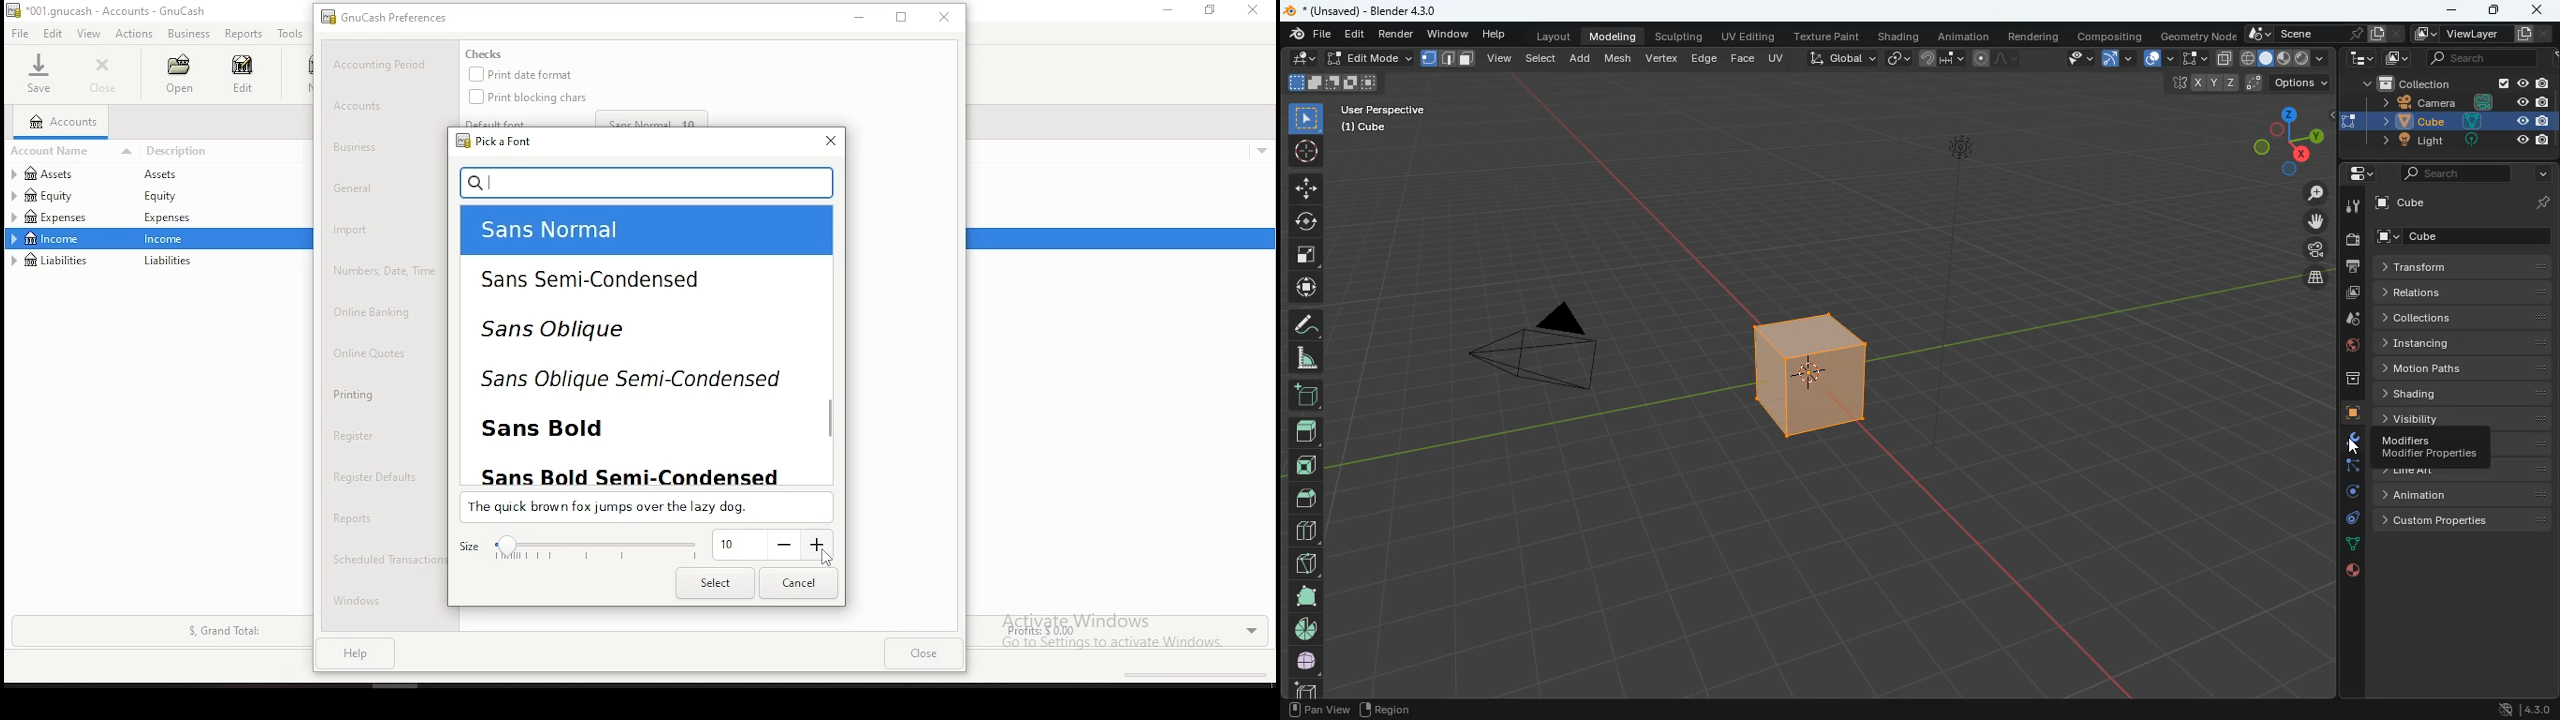  Describe the element at coordinates (491, 141) in the screenshot. I see `pick a font` at that location.